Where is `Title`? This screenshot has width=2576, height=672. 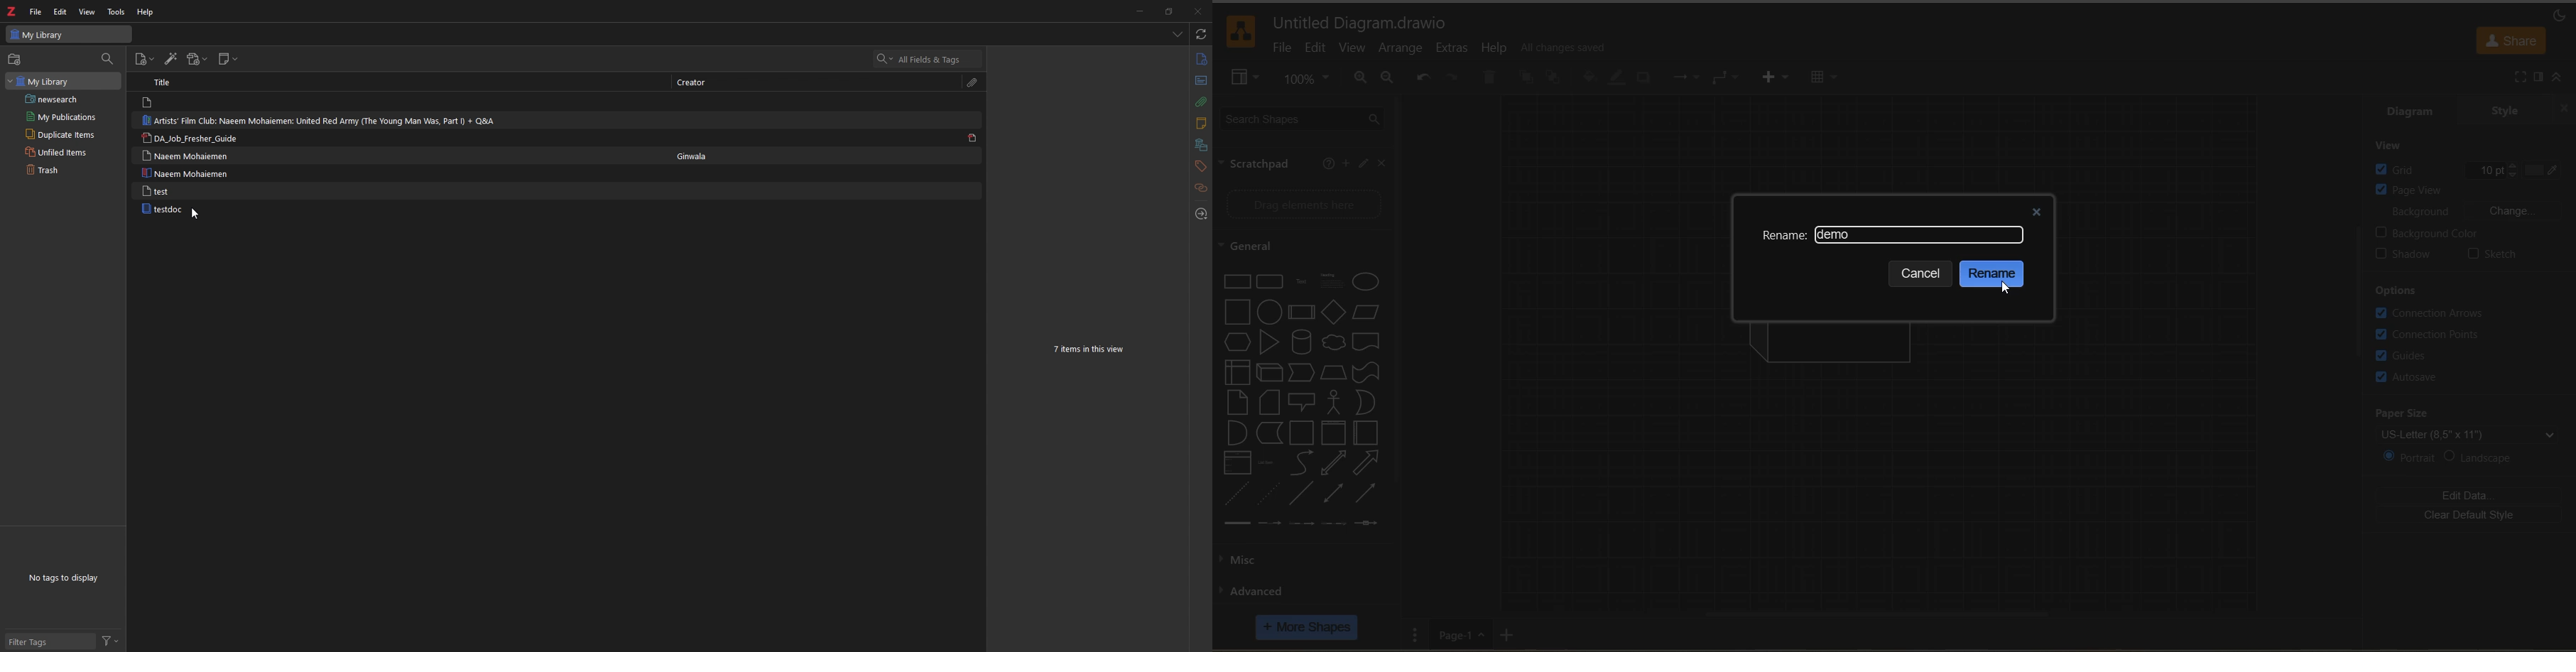 Title is located at coordinates (164, 82).